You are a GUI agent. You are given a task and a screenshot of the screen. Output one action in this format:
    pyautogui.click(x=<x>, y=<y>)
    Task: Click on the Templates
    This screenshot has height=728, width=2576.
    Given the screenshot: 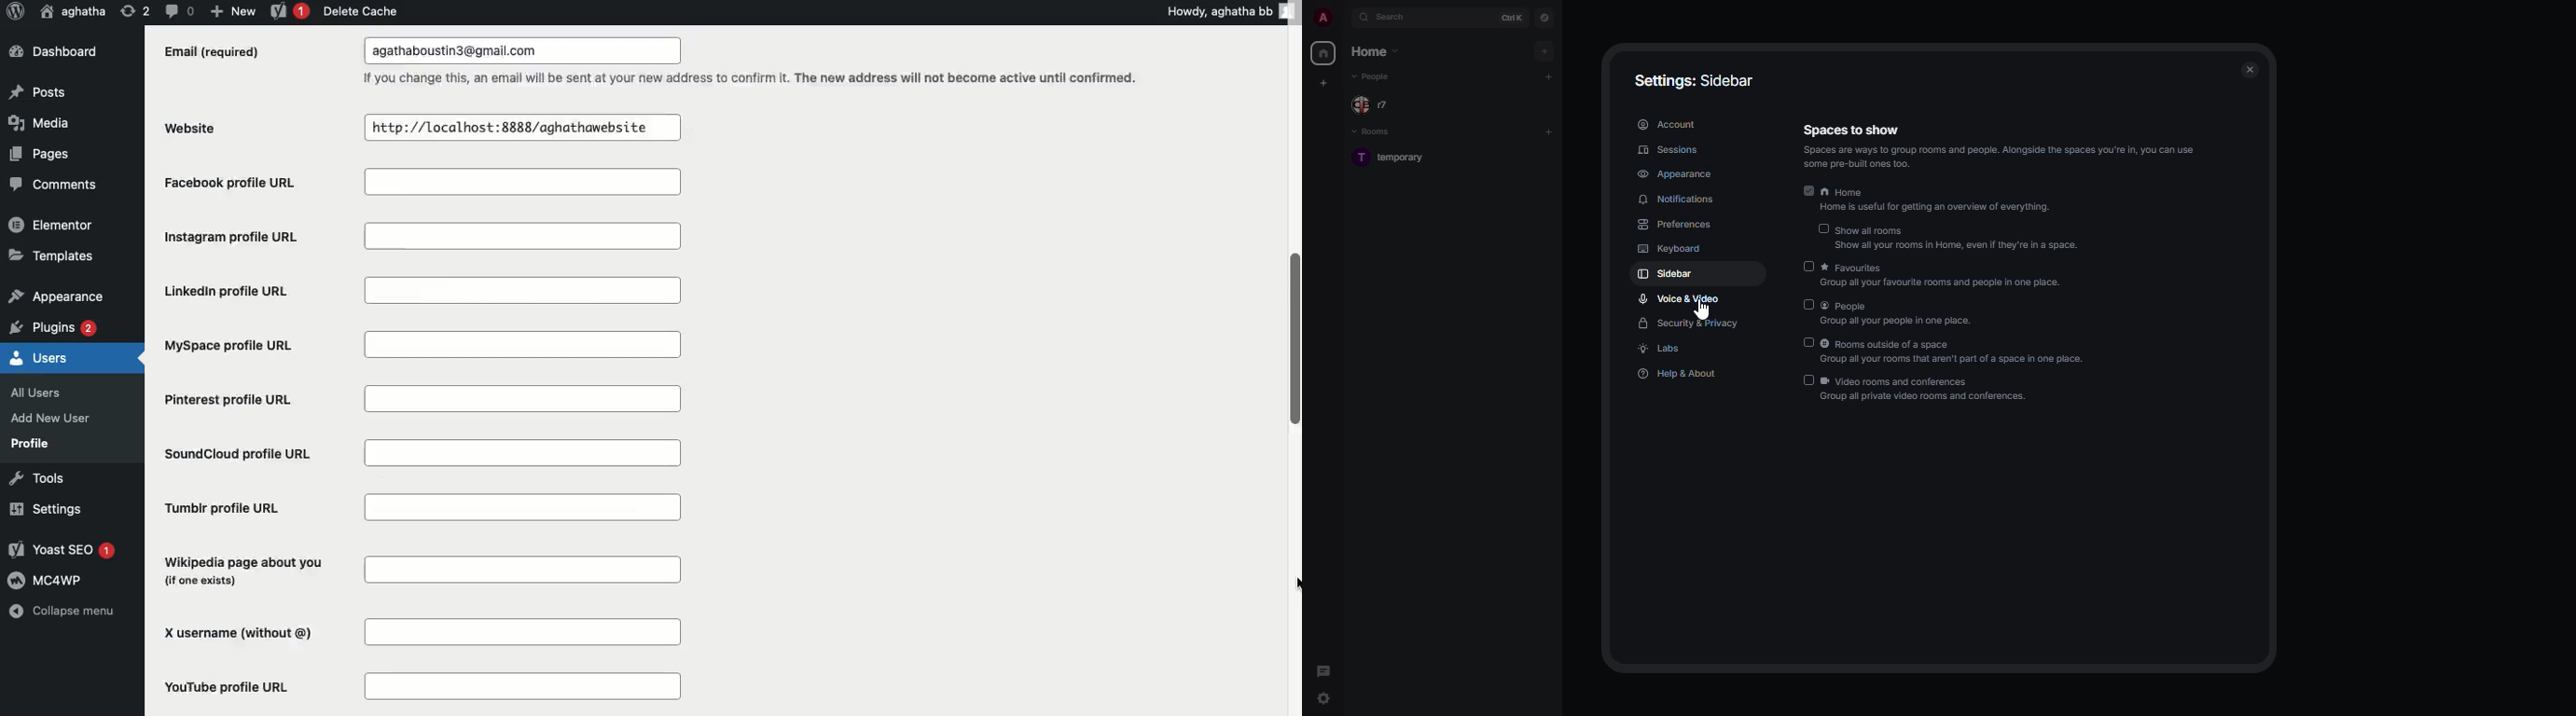 What is the action you would take?
    pyautogui.click(x=52, y=254)
    